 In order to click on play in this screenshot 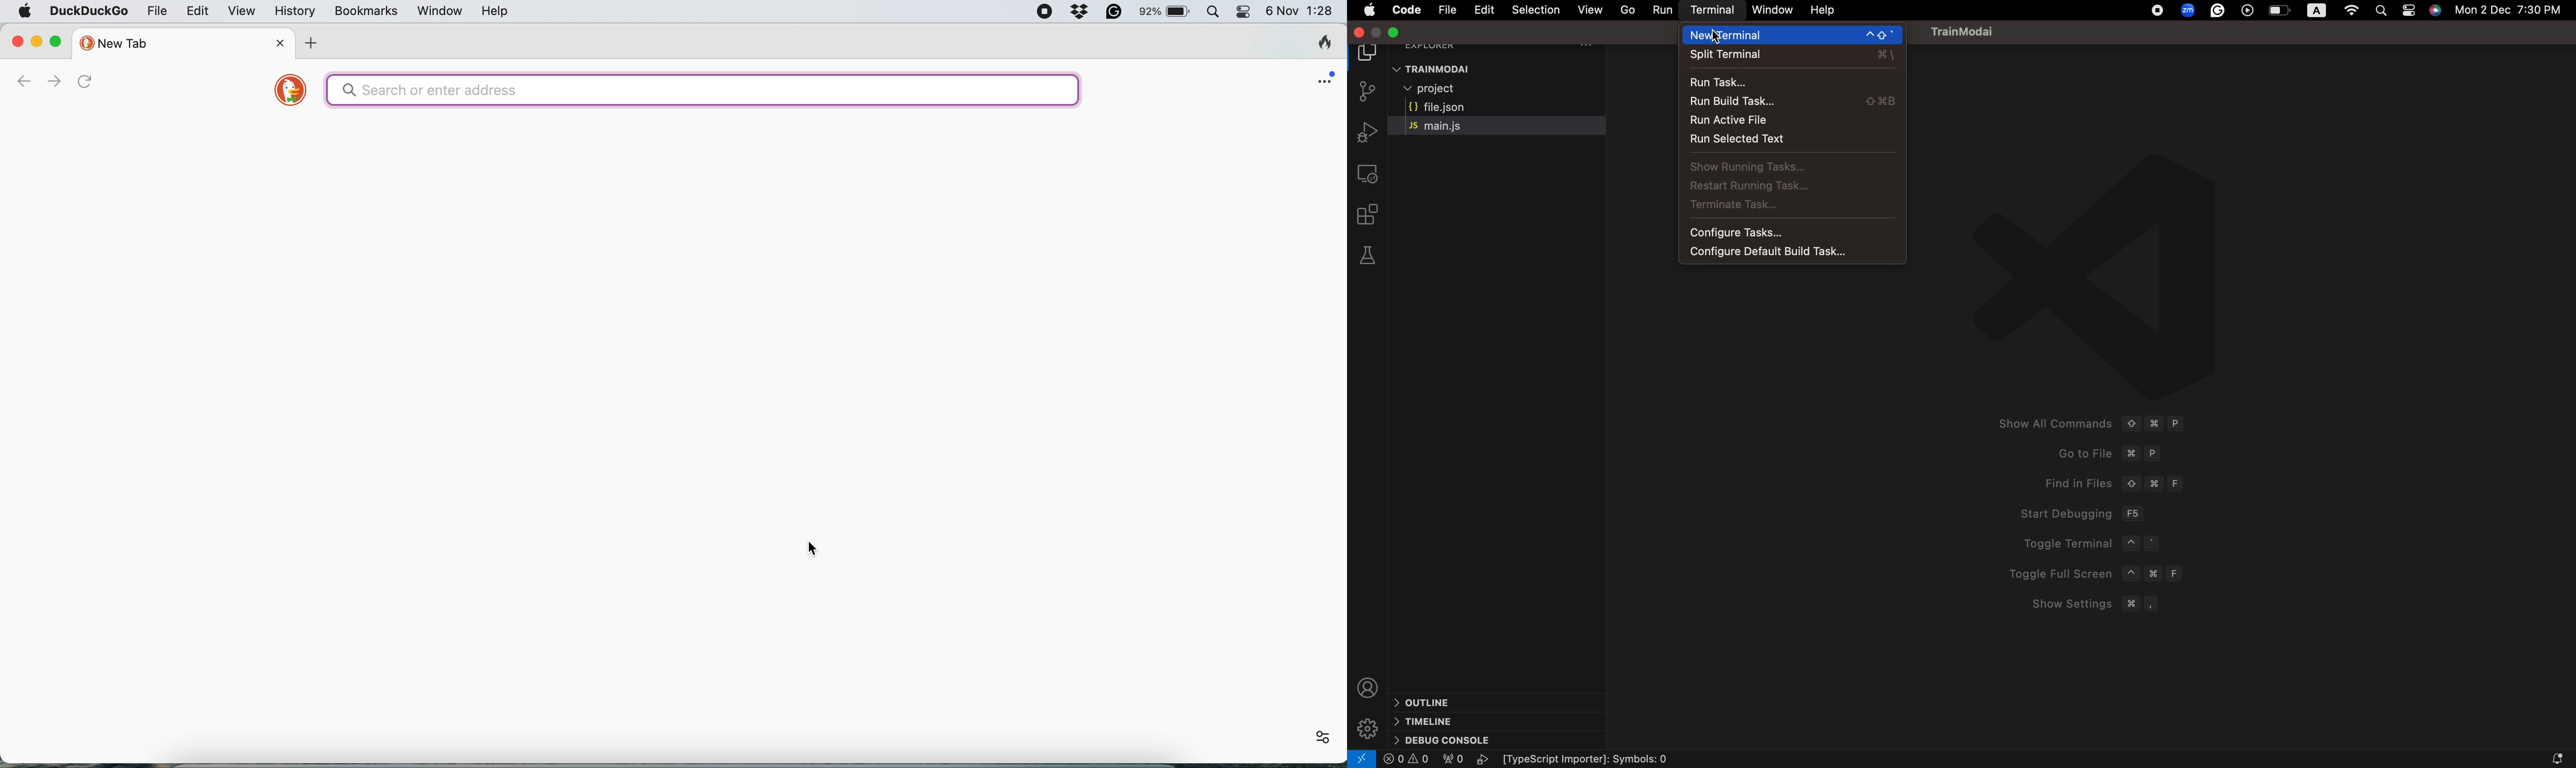, I will do `click(2249, 11)`.